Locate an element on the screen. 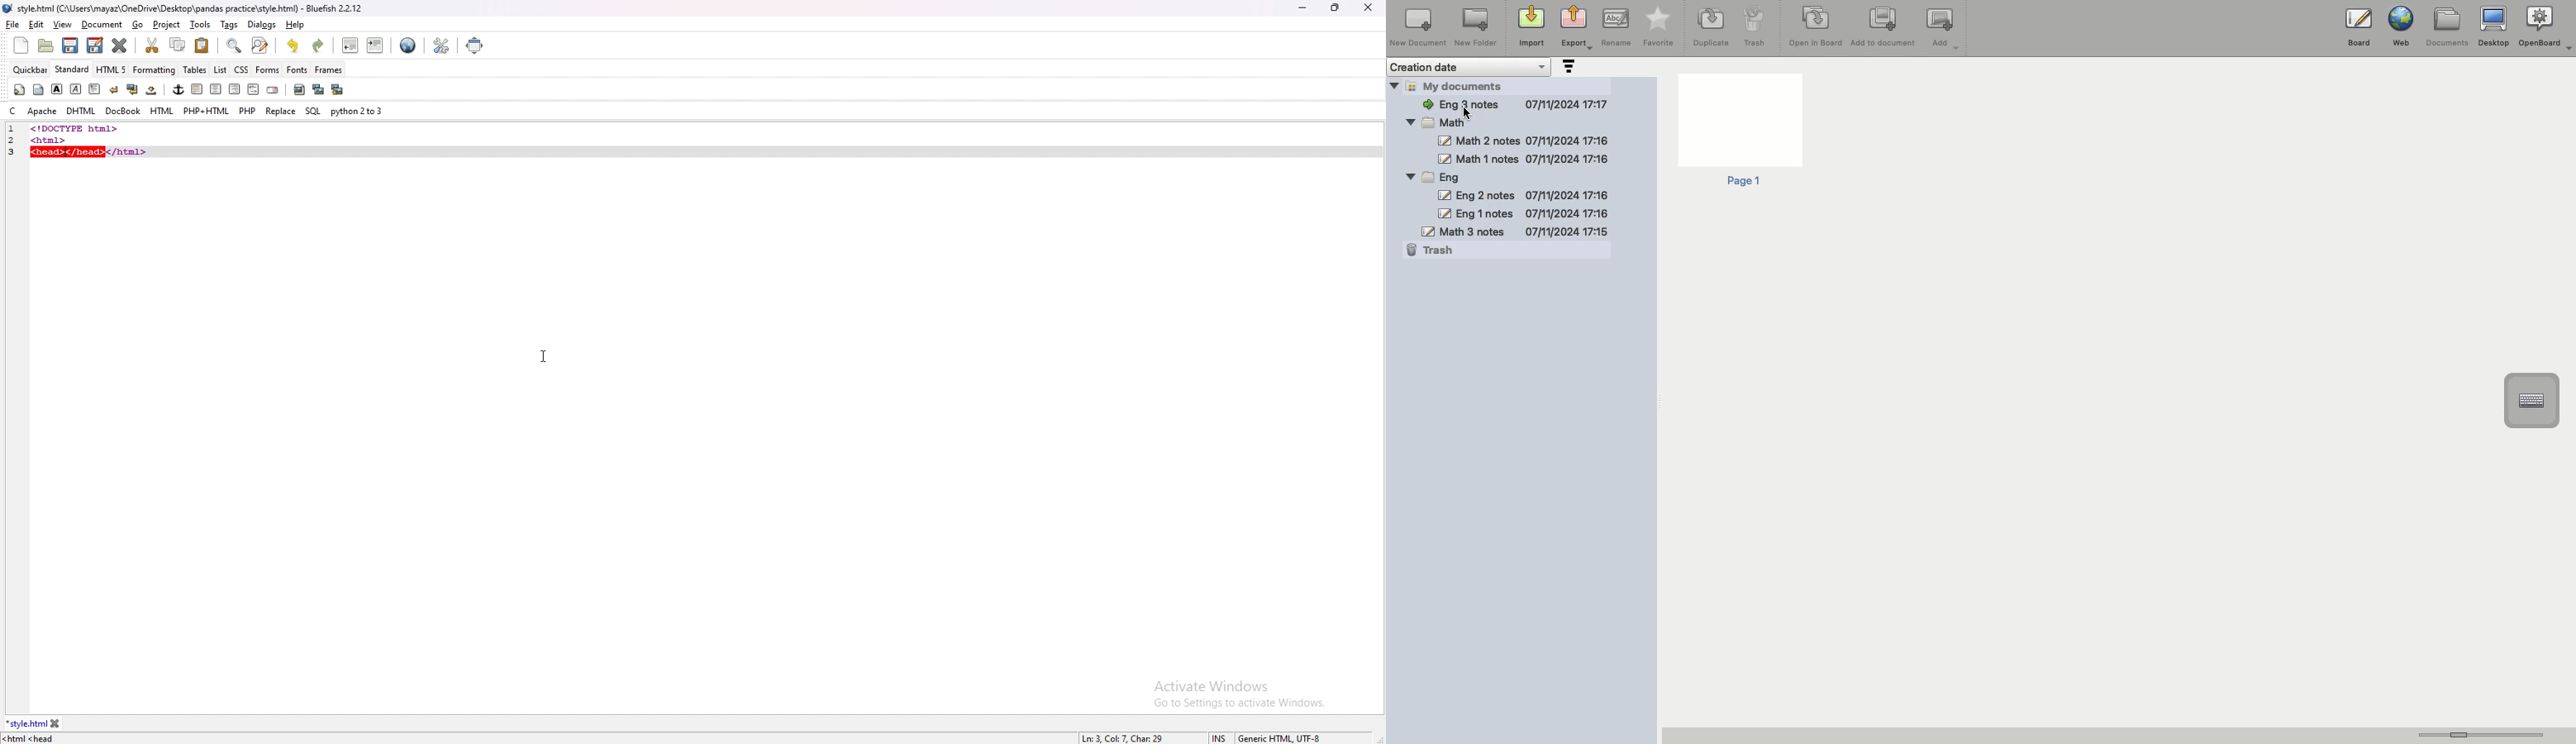 This screenshot has height=756, width=2576. docbook is located at coordinates (123, 111).